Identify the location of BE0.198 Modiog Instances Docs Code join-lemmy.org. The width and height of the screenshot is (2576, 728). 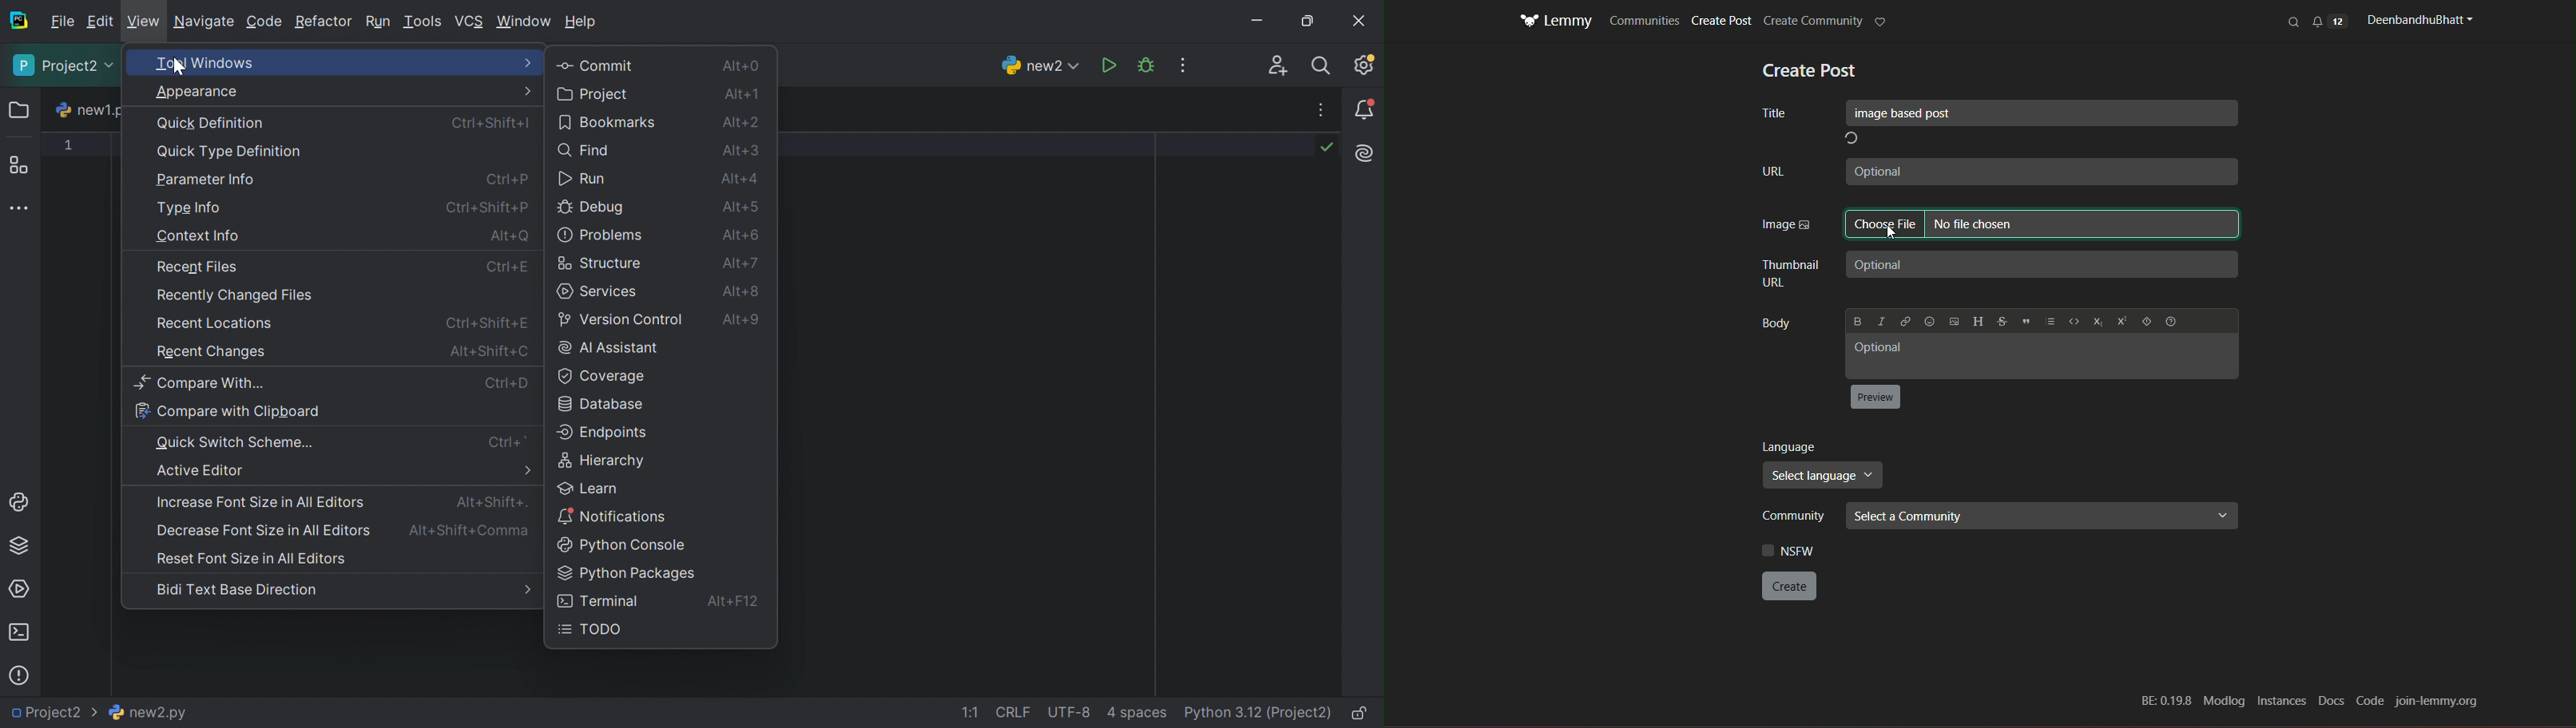
(2308, 702).